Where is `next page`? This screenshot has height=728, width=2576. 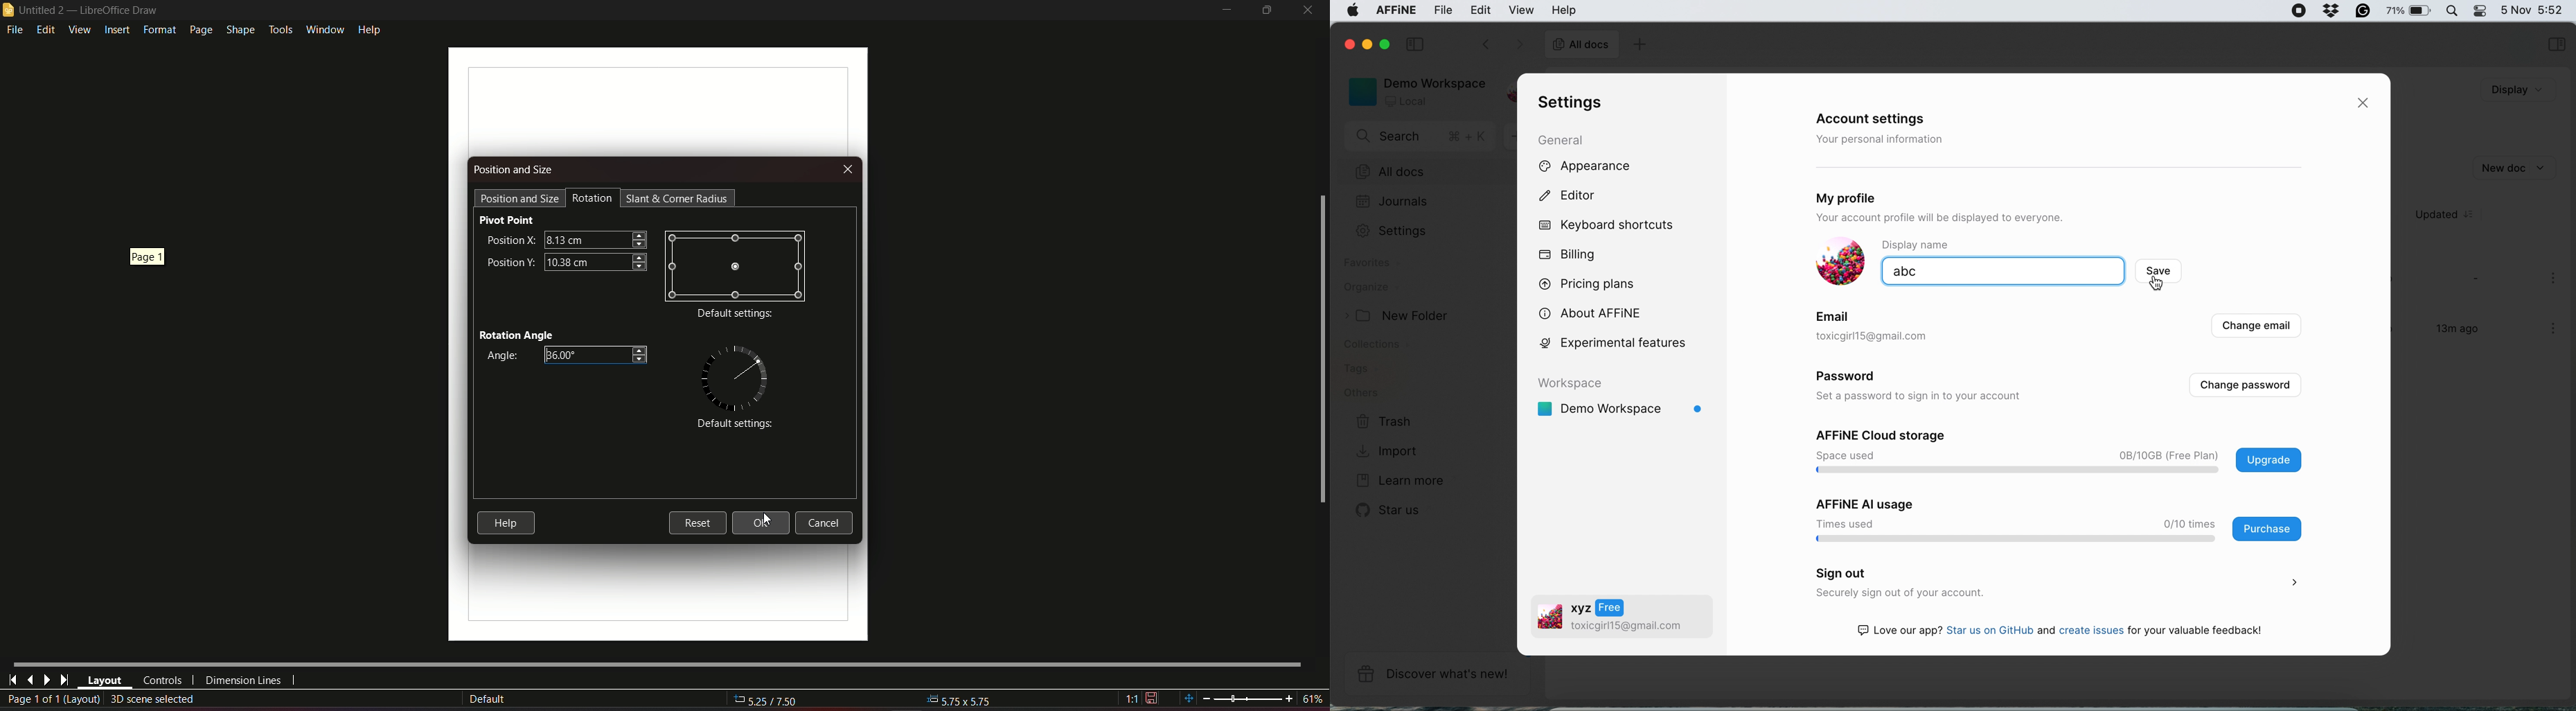 next page is located at coordinates (46, 680).